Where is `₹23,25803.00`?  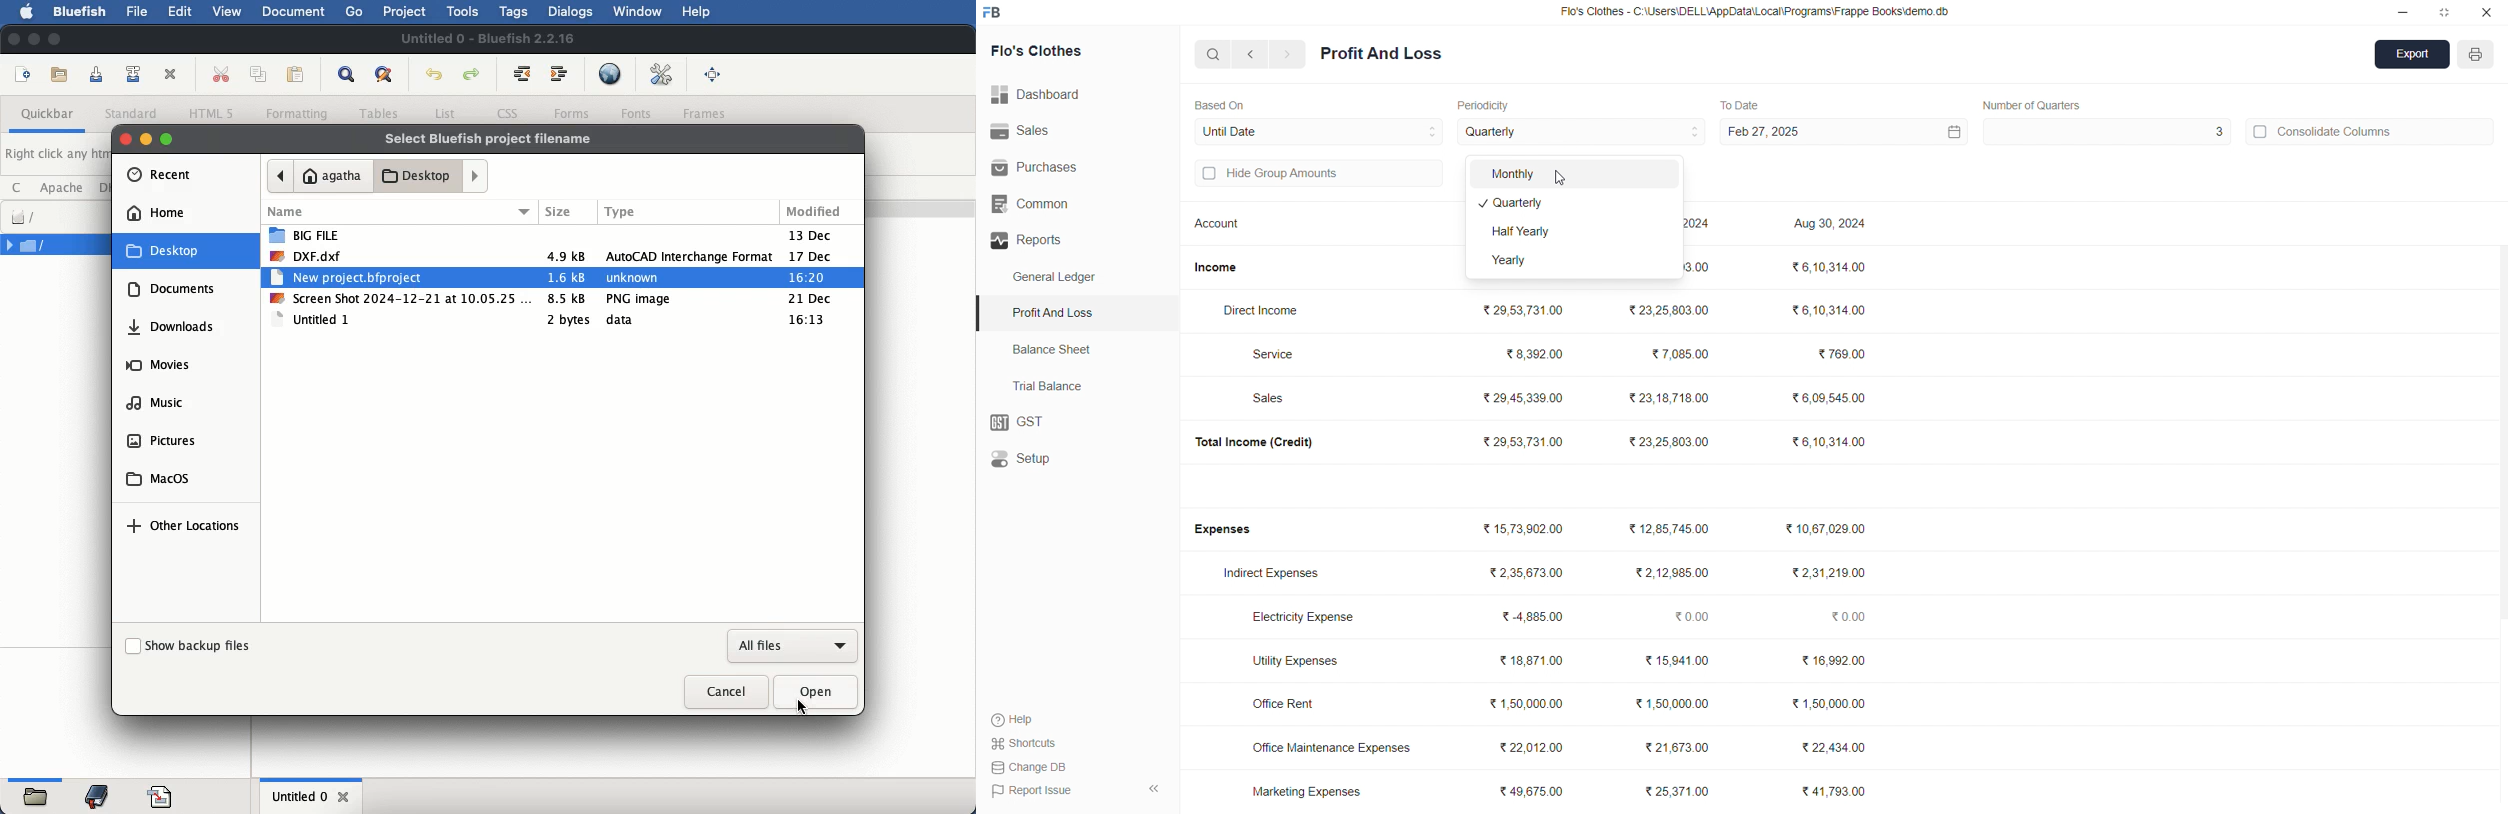
₹23,25803.00 is located at coordinates (1700, 267).